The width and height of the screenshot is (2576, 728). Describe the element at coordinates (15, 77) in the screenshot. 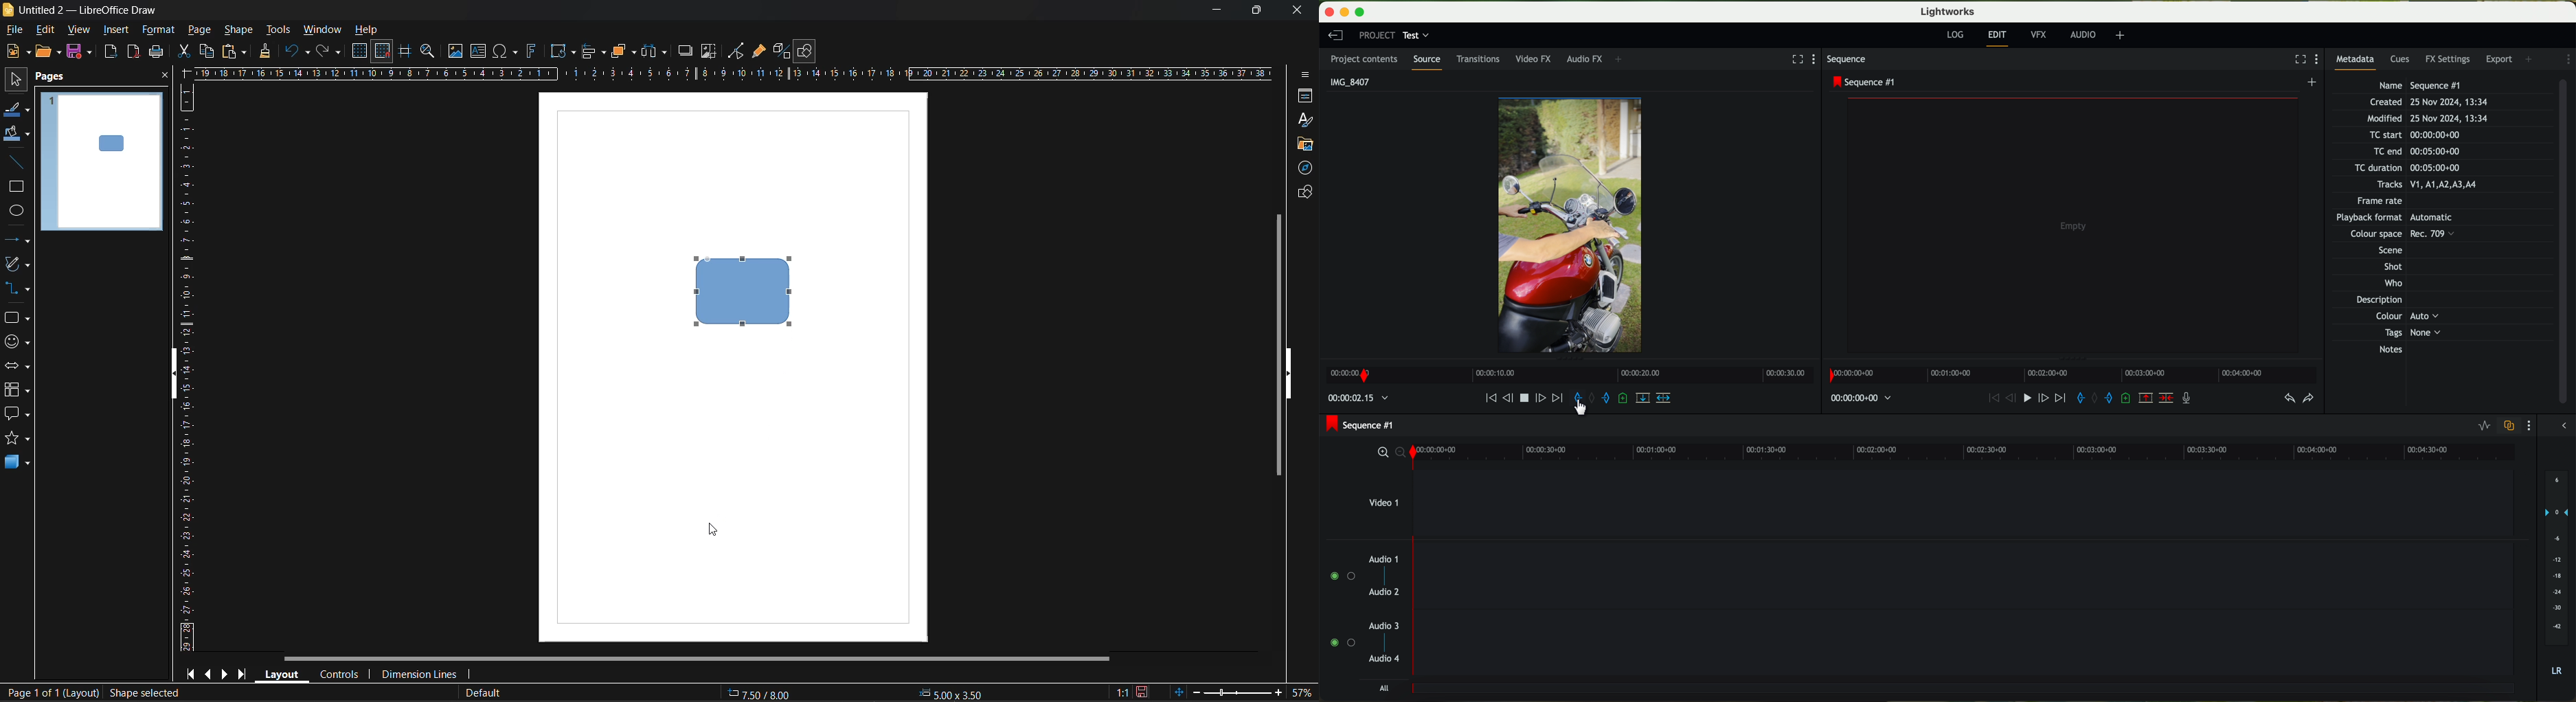

I see `select` at that location.